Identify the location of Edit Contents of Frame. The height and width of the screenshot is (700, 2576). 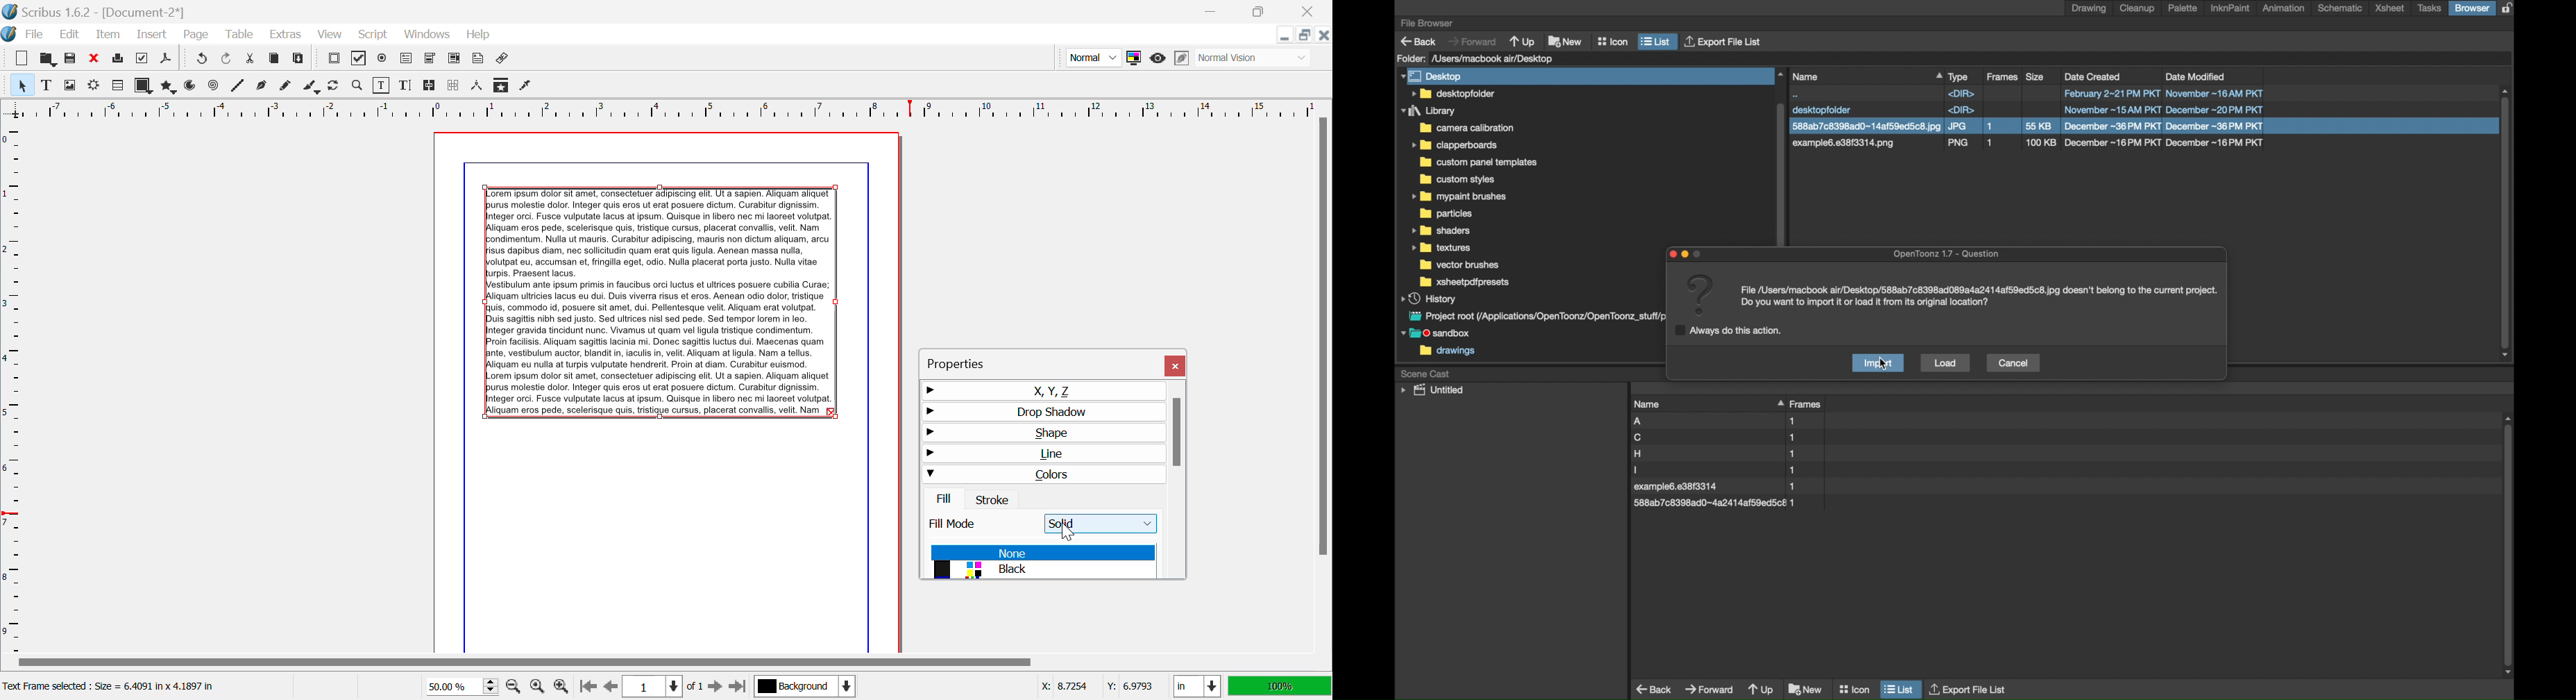
(382, 85).